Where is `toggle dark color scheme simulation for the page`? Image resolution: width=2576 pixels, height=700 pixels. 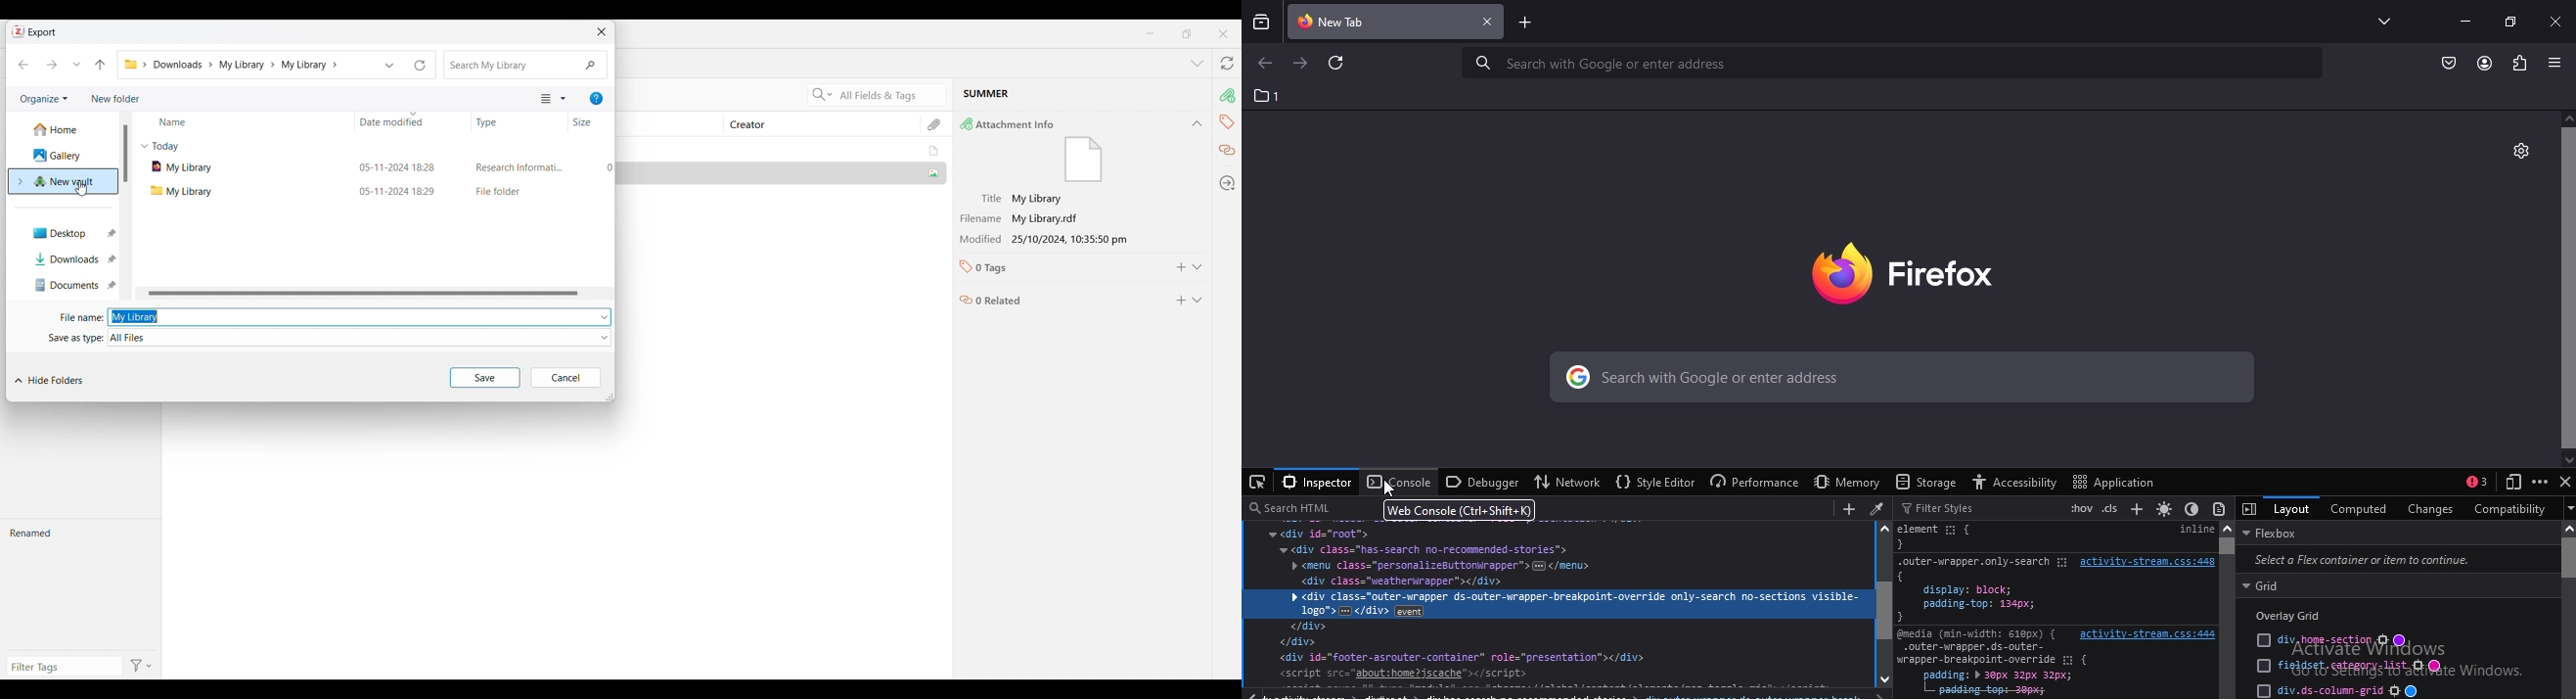
toggle dark color scheme simulation for the page is located at coordinates (2192, 509).